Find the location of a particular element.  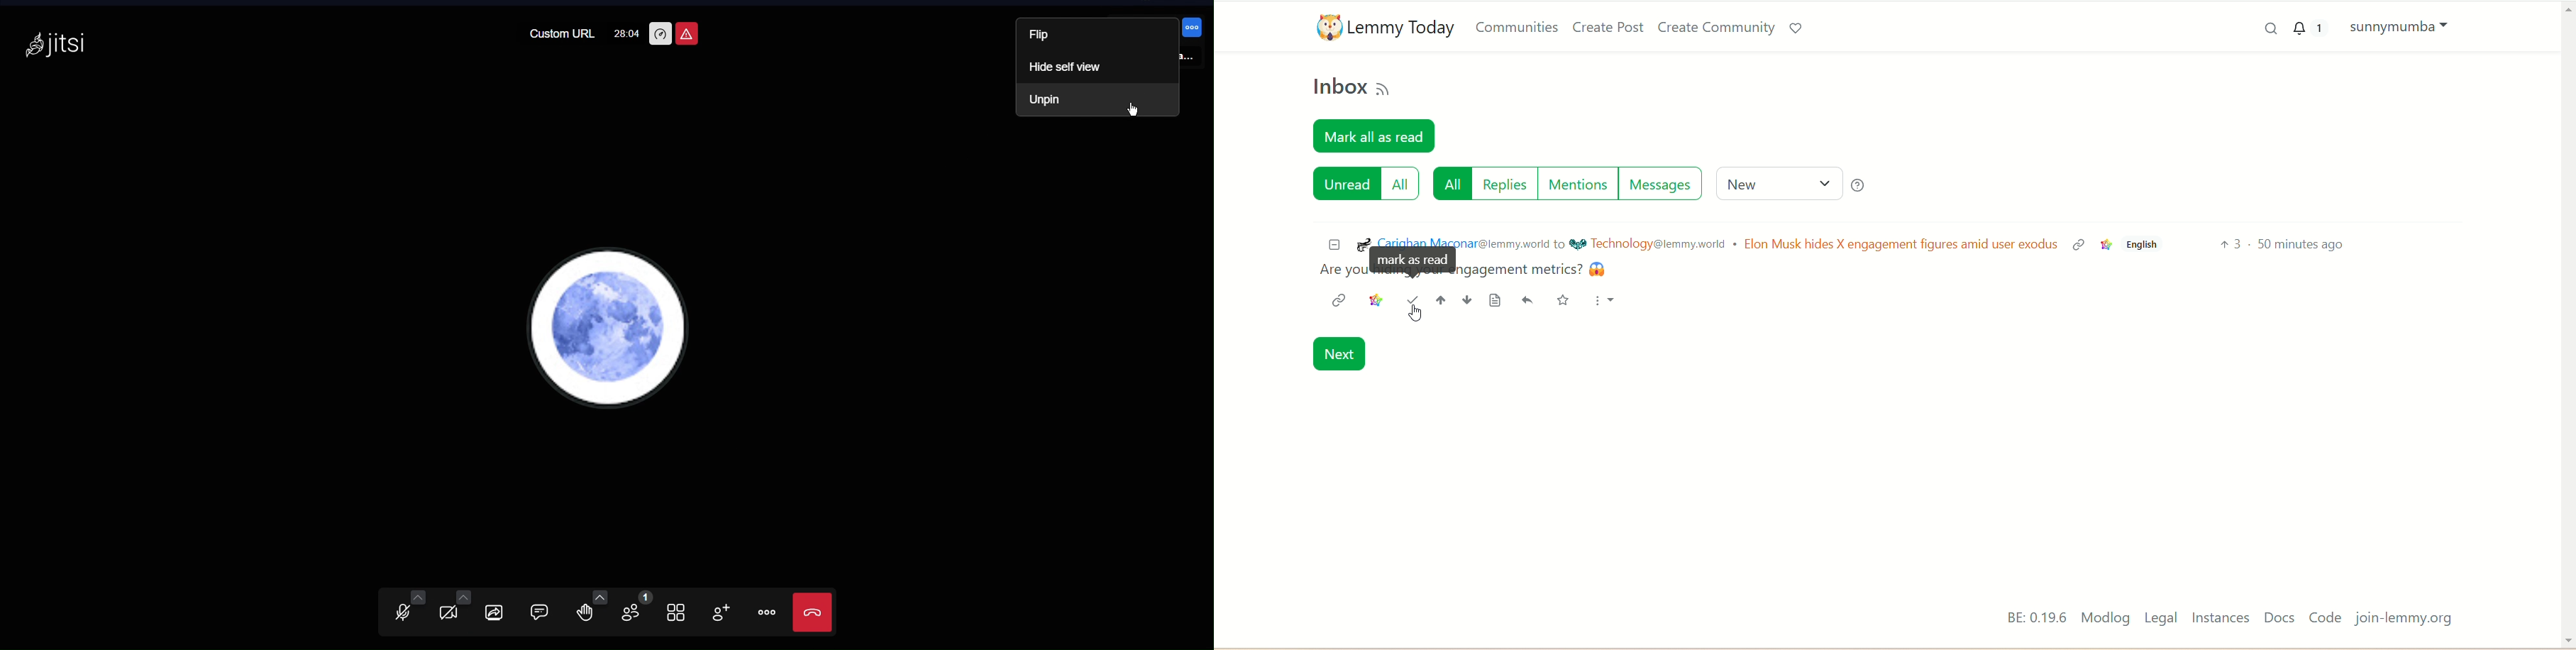

BE: 0.19.6 (version) is located at coordinates (2028, 615).